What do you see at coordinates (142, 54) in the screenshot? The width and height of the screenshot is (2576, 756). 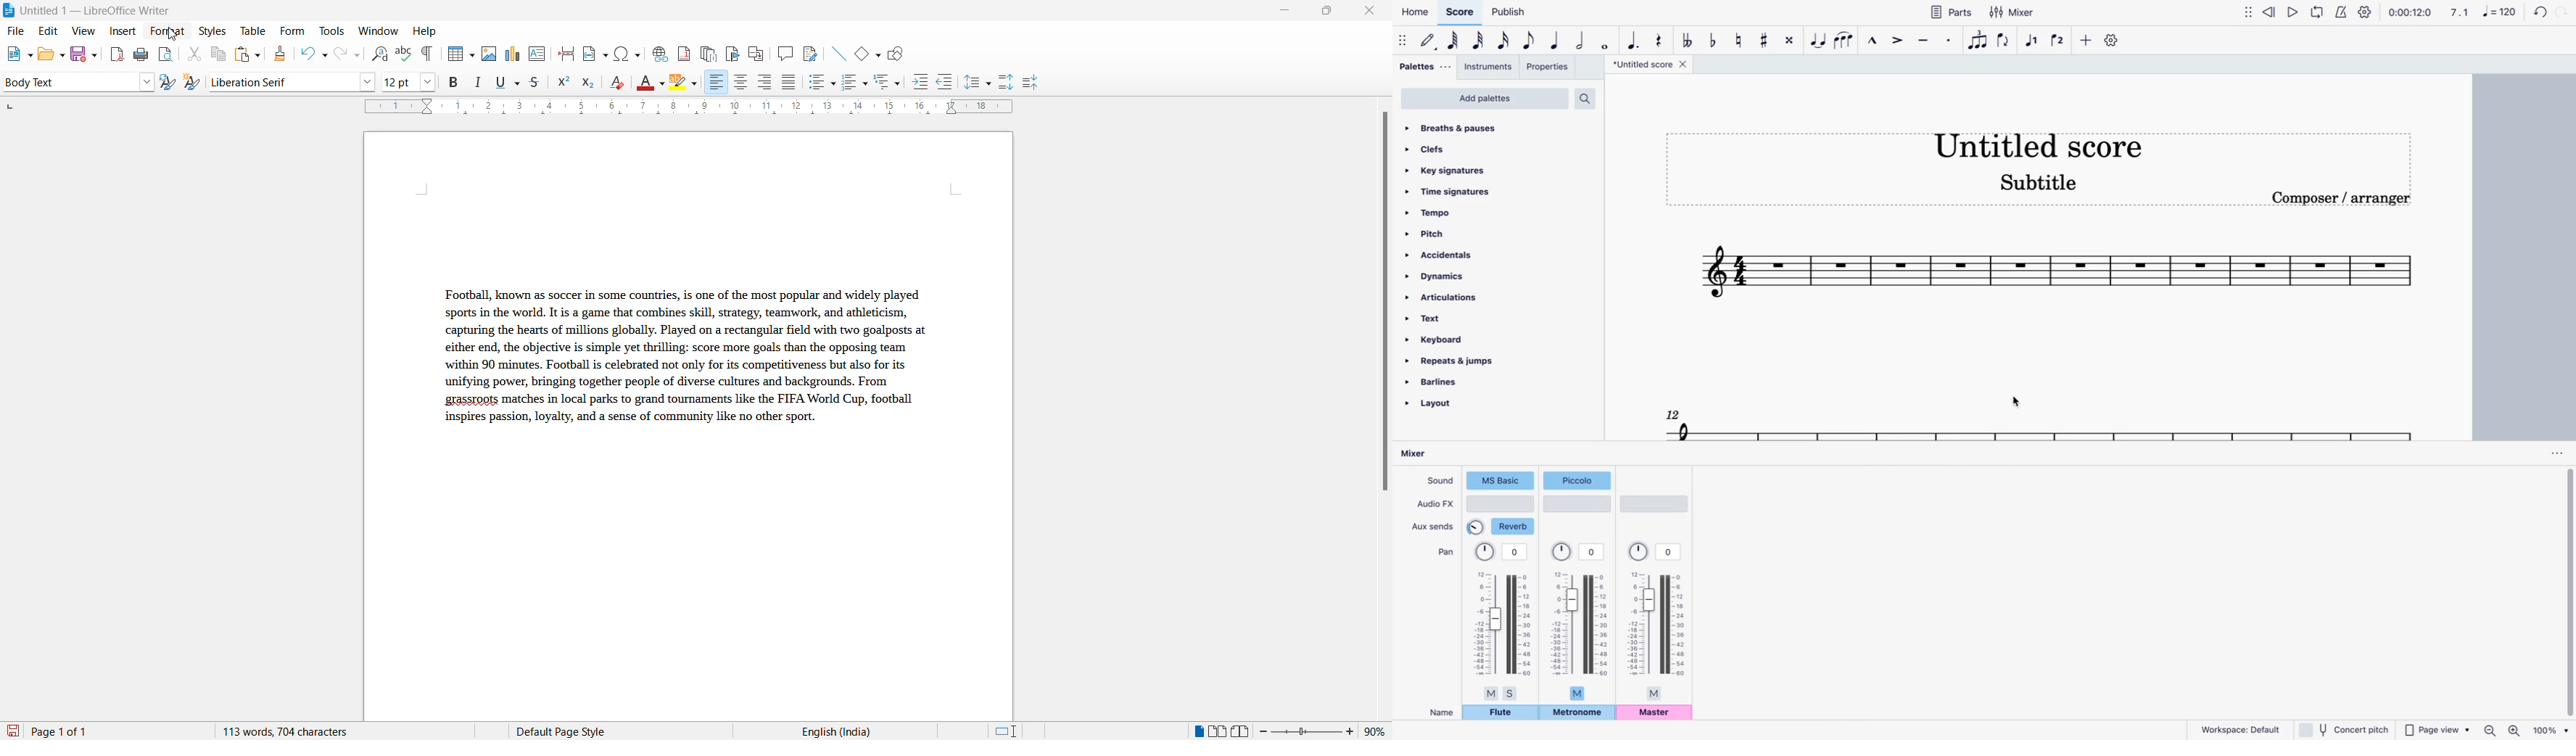 I see `print` at bounding box center [142, 54].